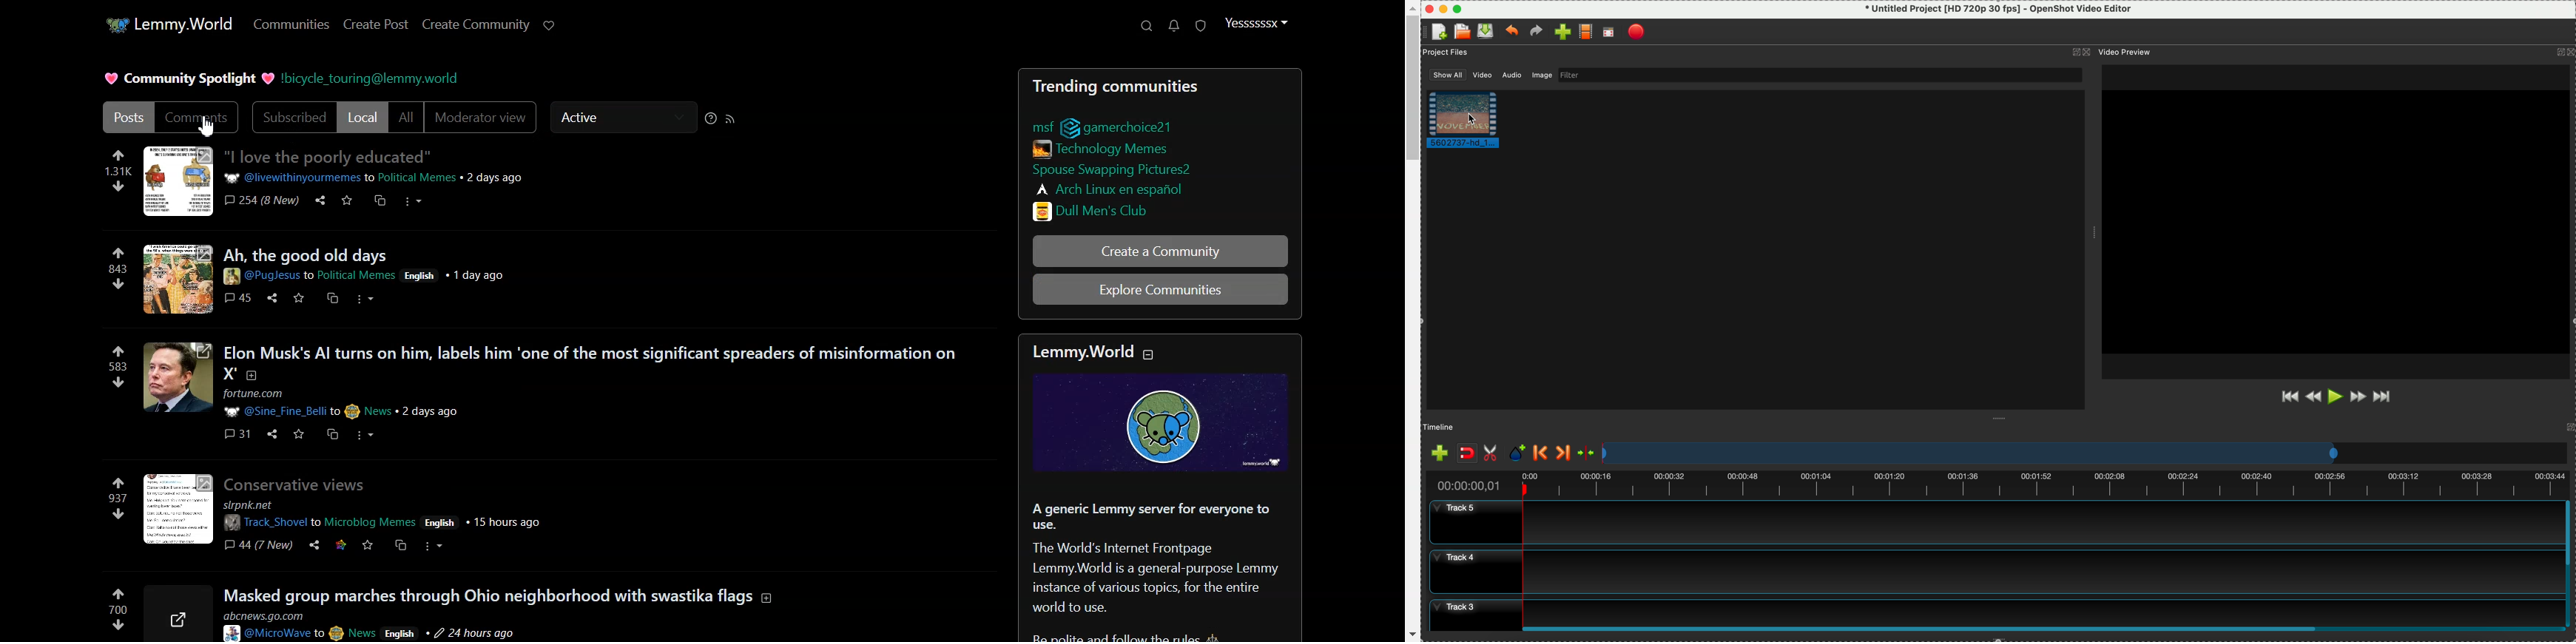 The image size is (2576, 644). I want to click on close, so click(1428, 7).